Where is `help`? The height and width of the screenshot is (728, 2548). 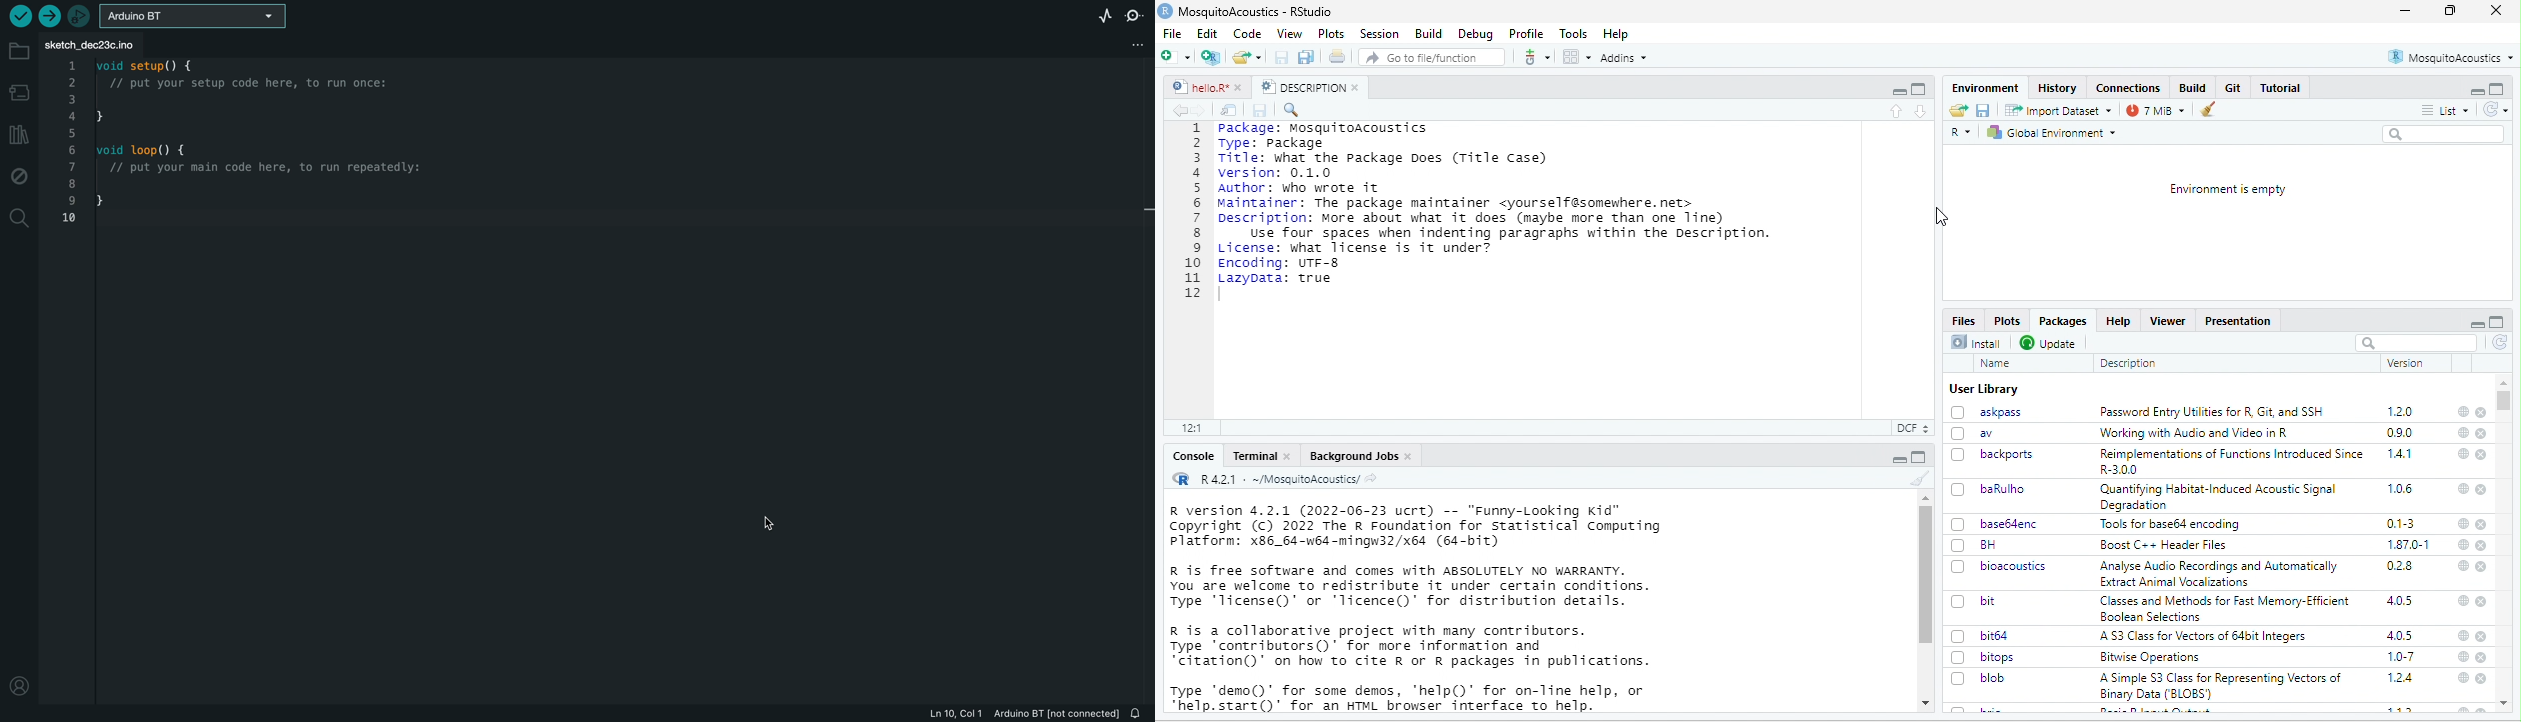 help is located at coordinates (2463, 637).